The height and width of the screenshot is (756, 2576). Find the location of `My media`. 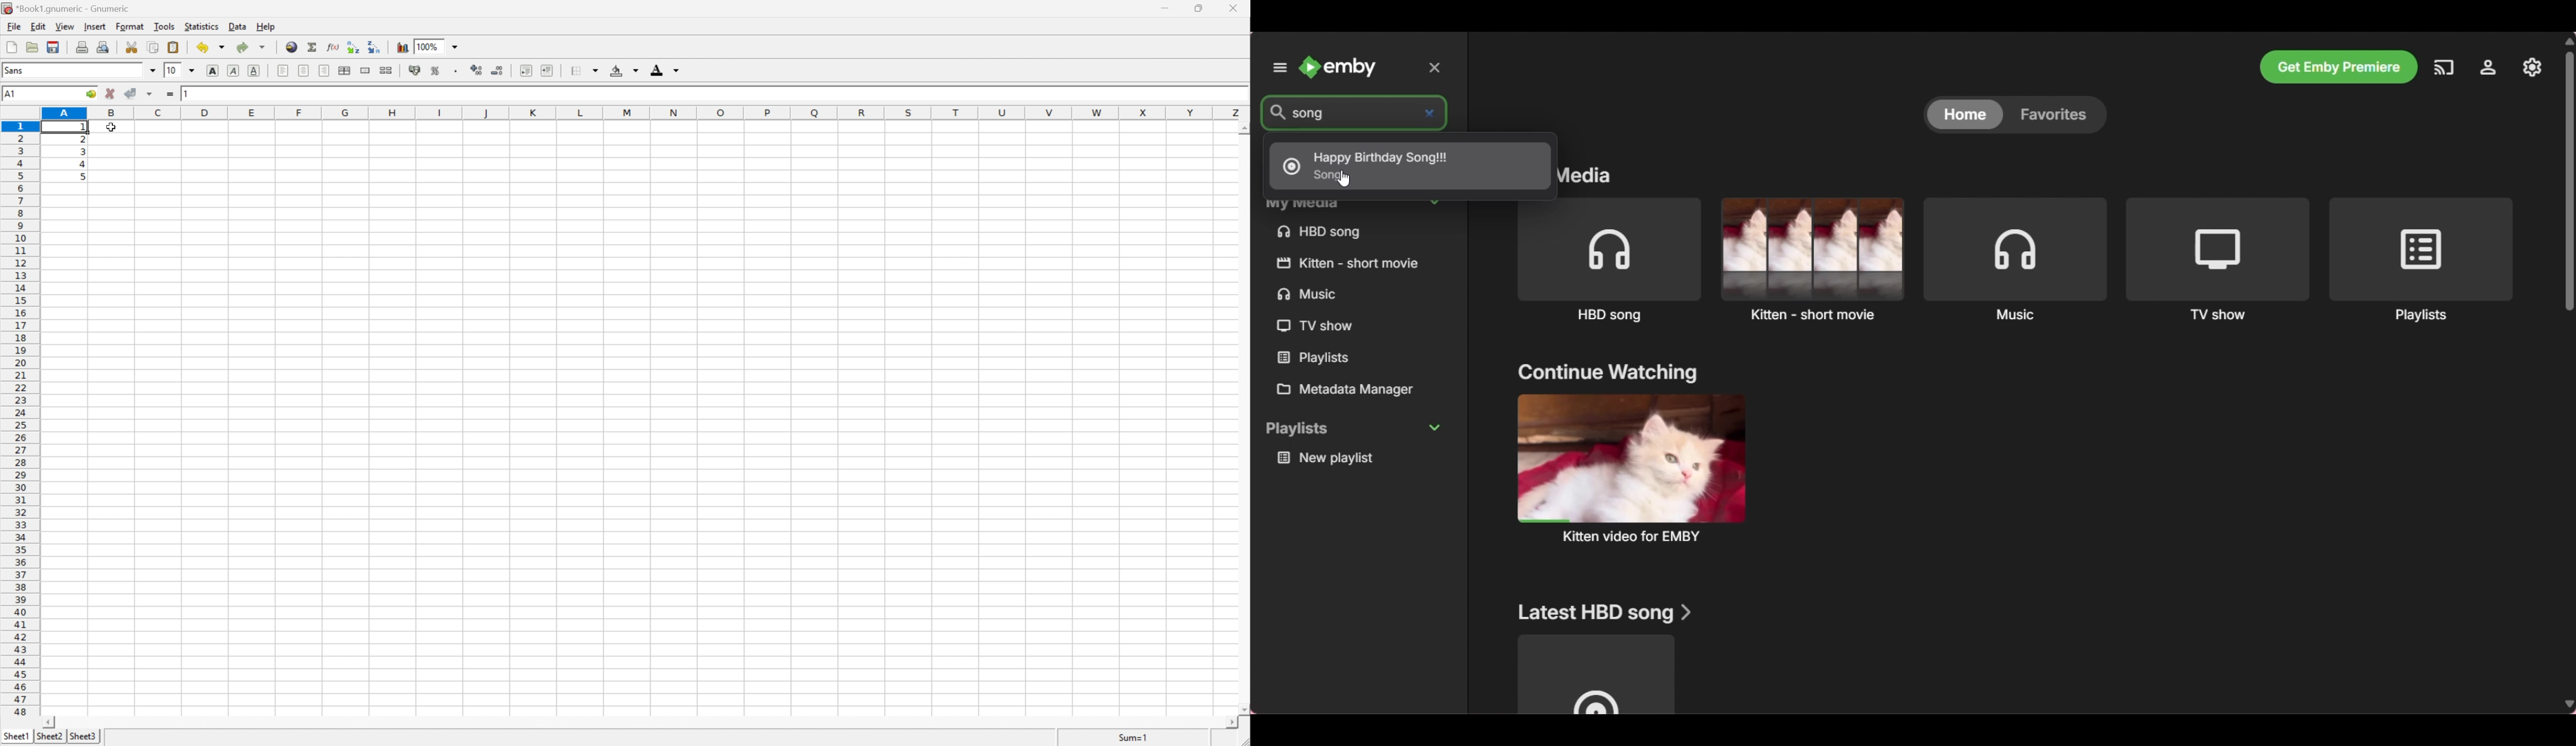

My media is located at coordinates (1359, 204).